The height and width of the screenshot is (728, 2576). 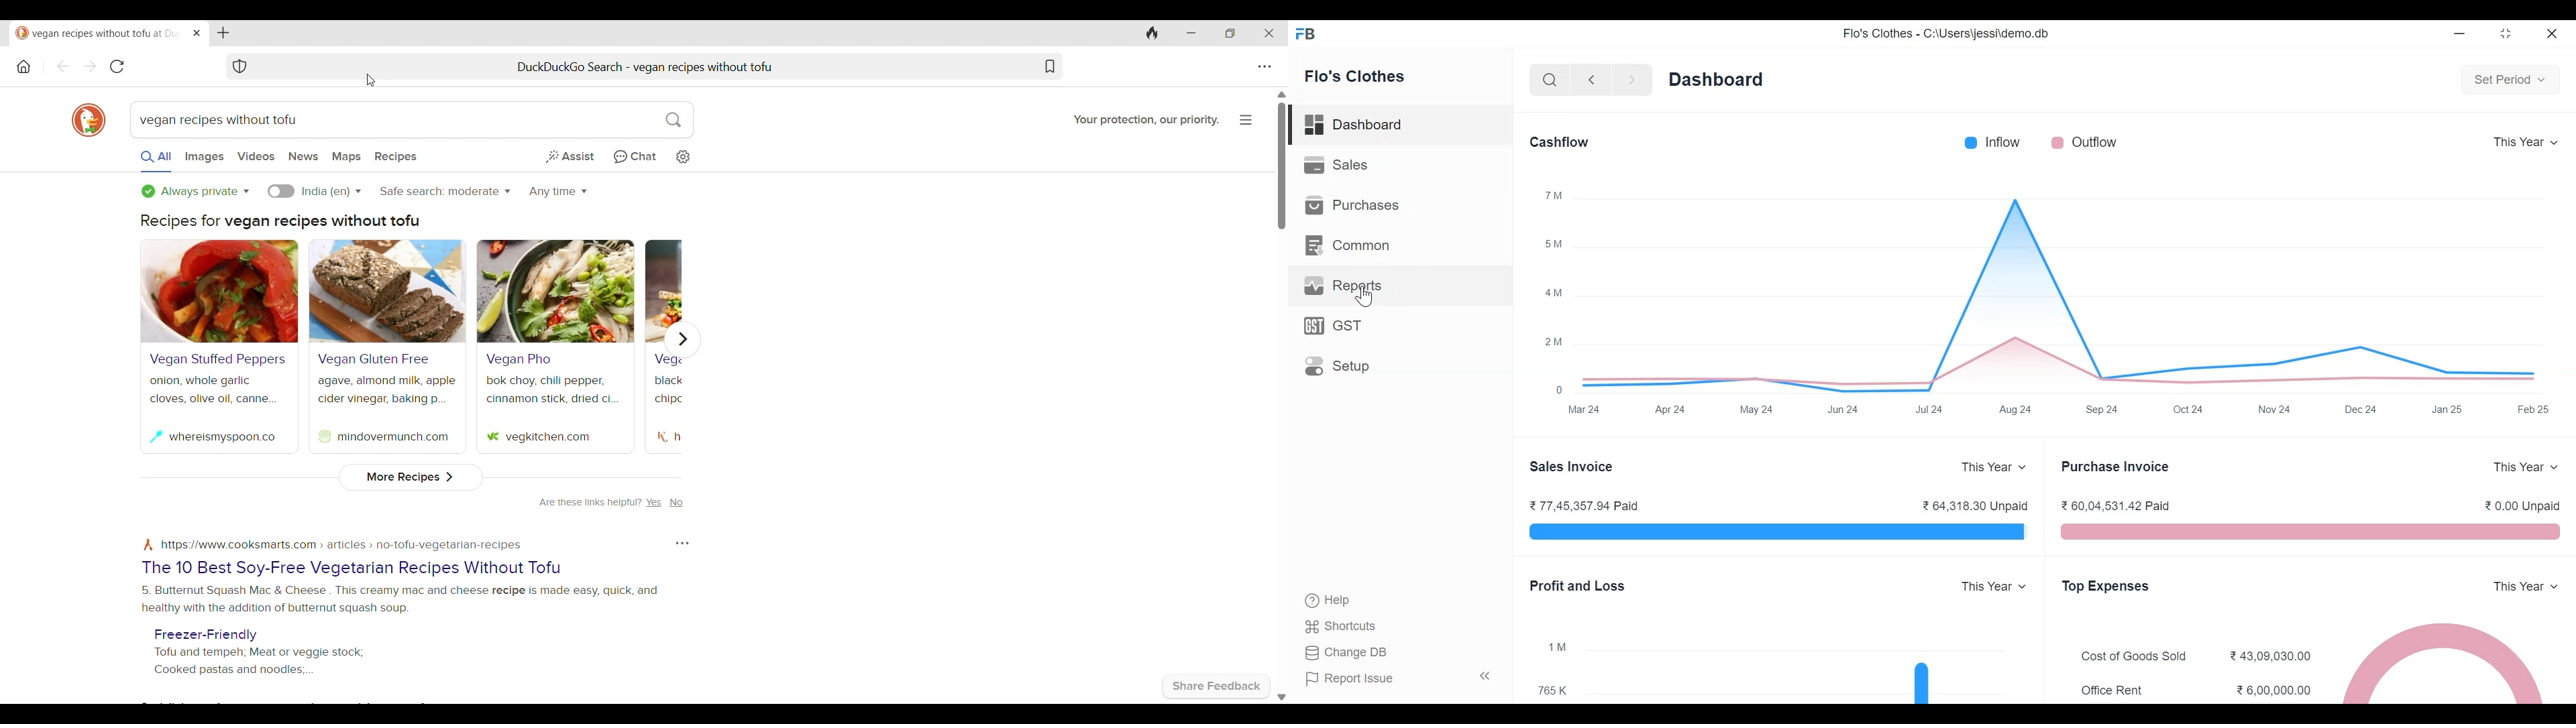 What do you see at coordinates (1342, 625) in the screenshot?
I see `Shortcuts` at bounding box center [1342, 625].